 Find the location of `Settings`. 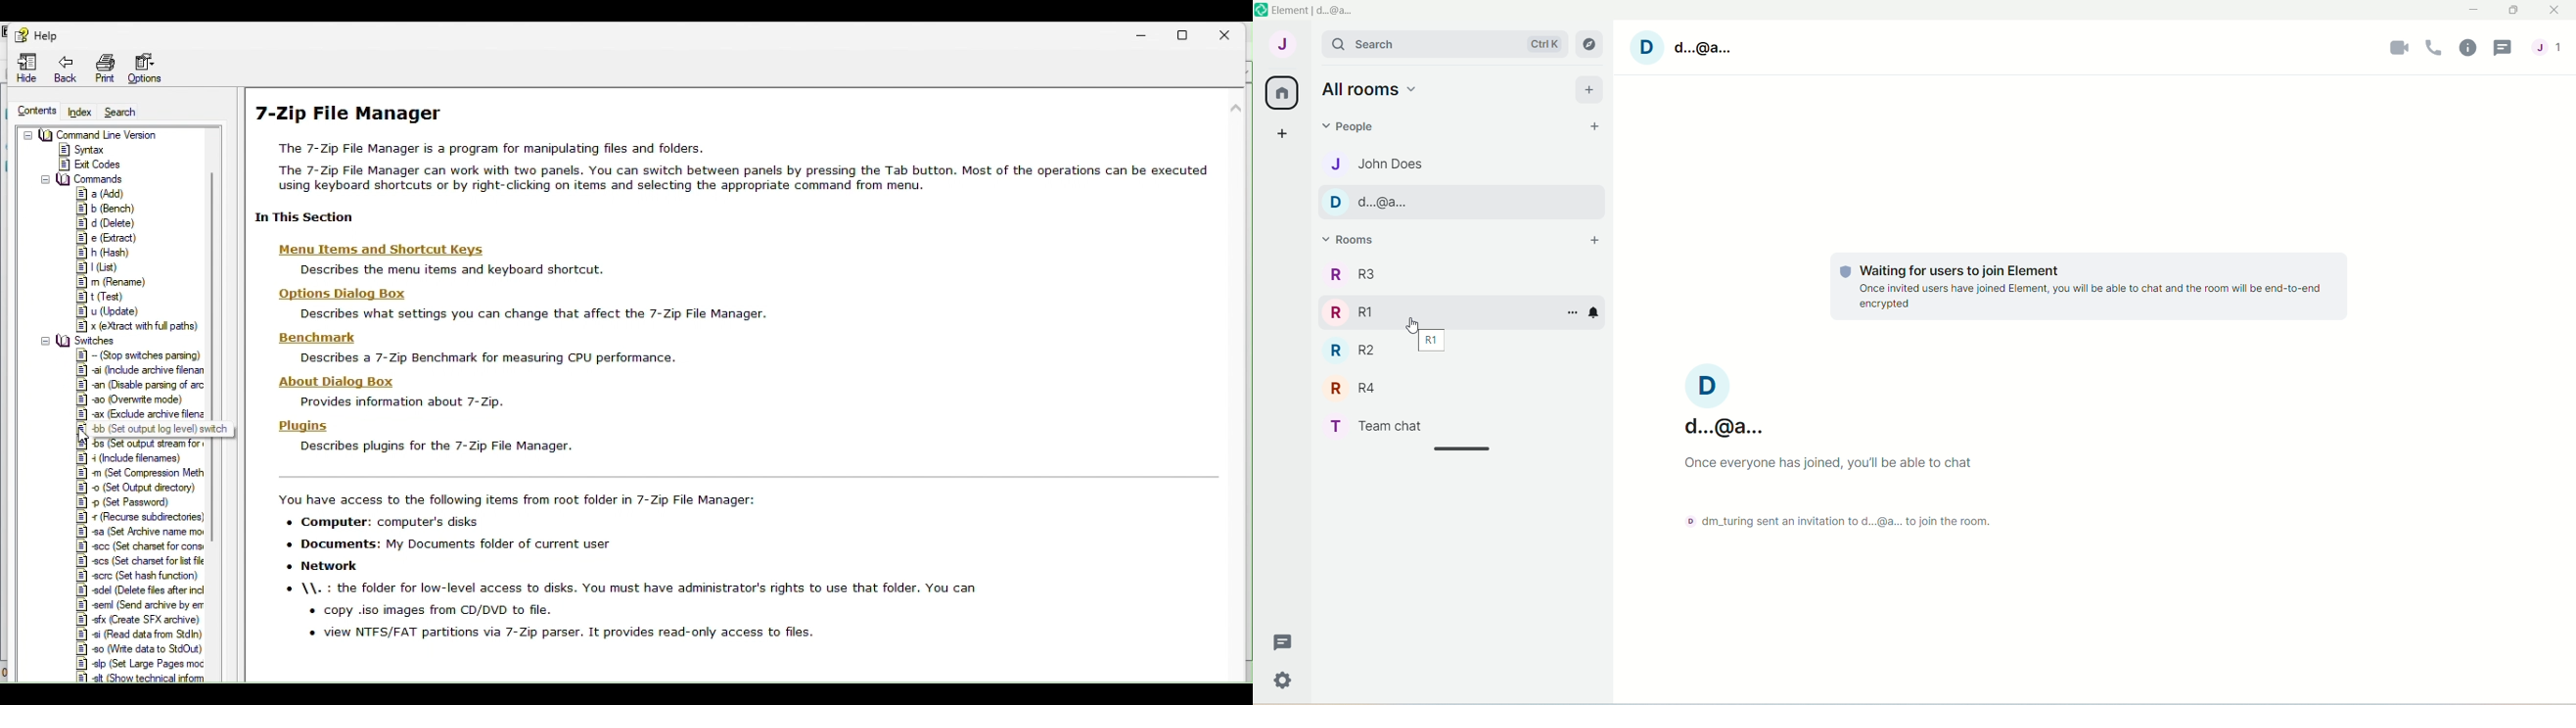

Settings is located at coordinates (1281, 679).